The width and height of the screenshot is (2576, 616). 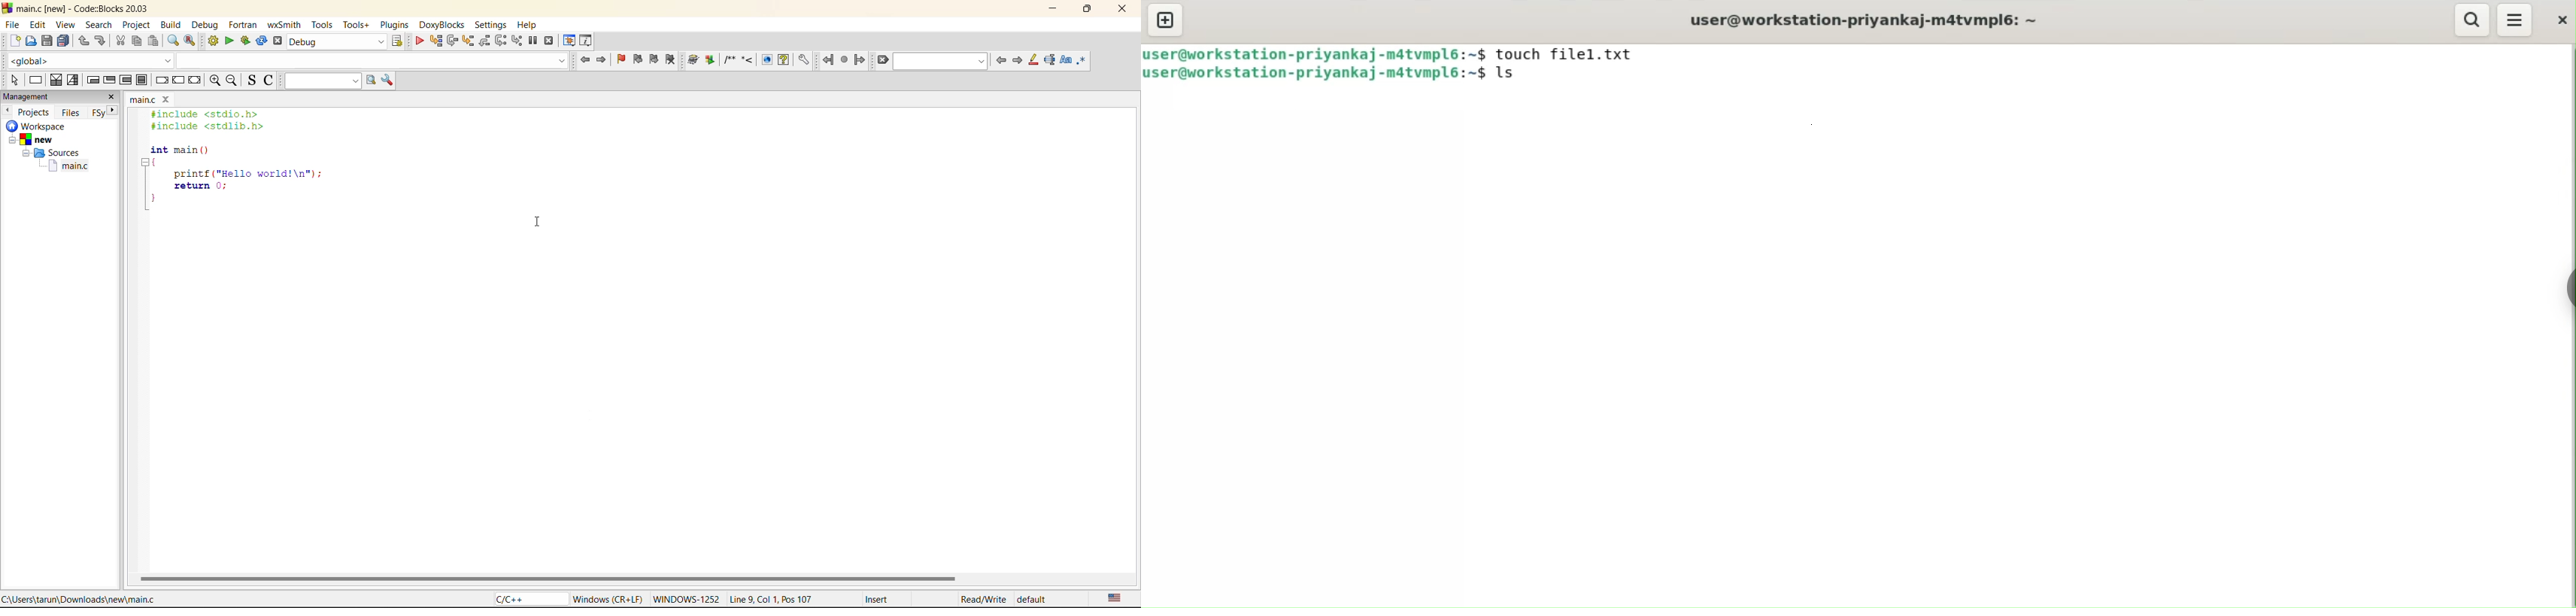 I want to click on main.c, so click(x=71, y=168).